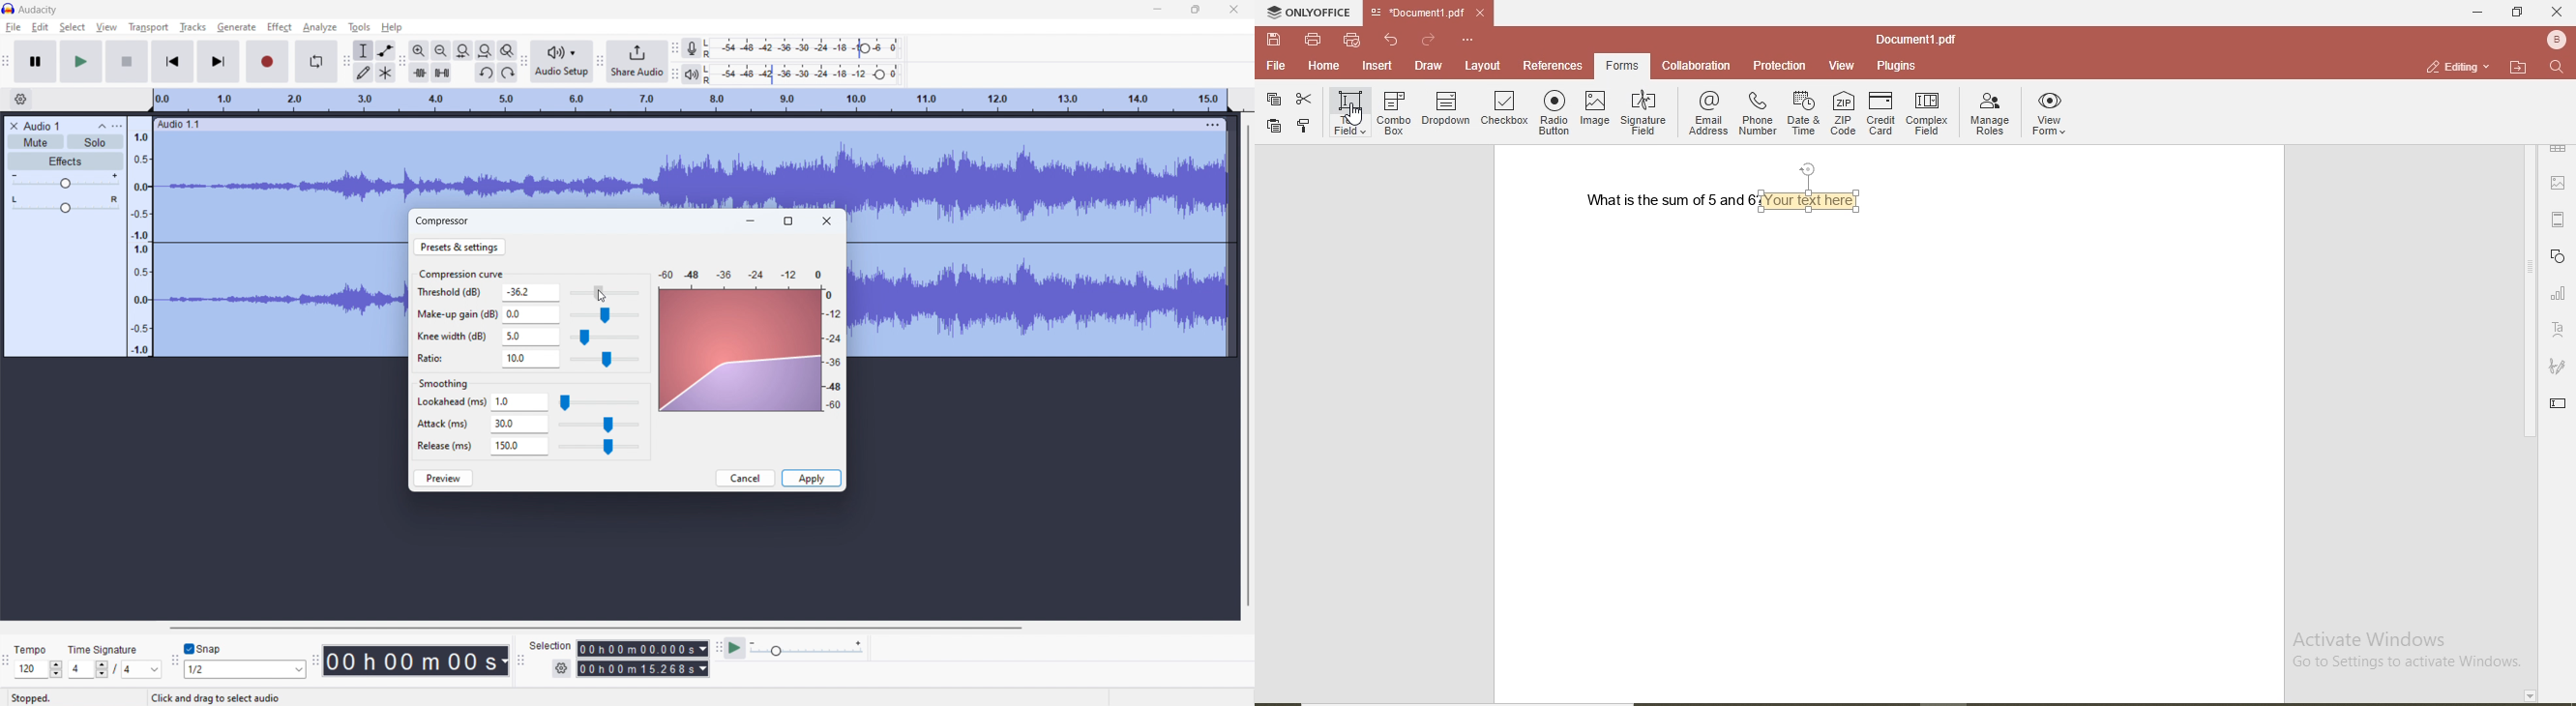  Describe the element at coordinates (114, 670) in the screenshot. I see `4/4 (set time signature)` at that location.